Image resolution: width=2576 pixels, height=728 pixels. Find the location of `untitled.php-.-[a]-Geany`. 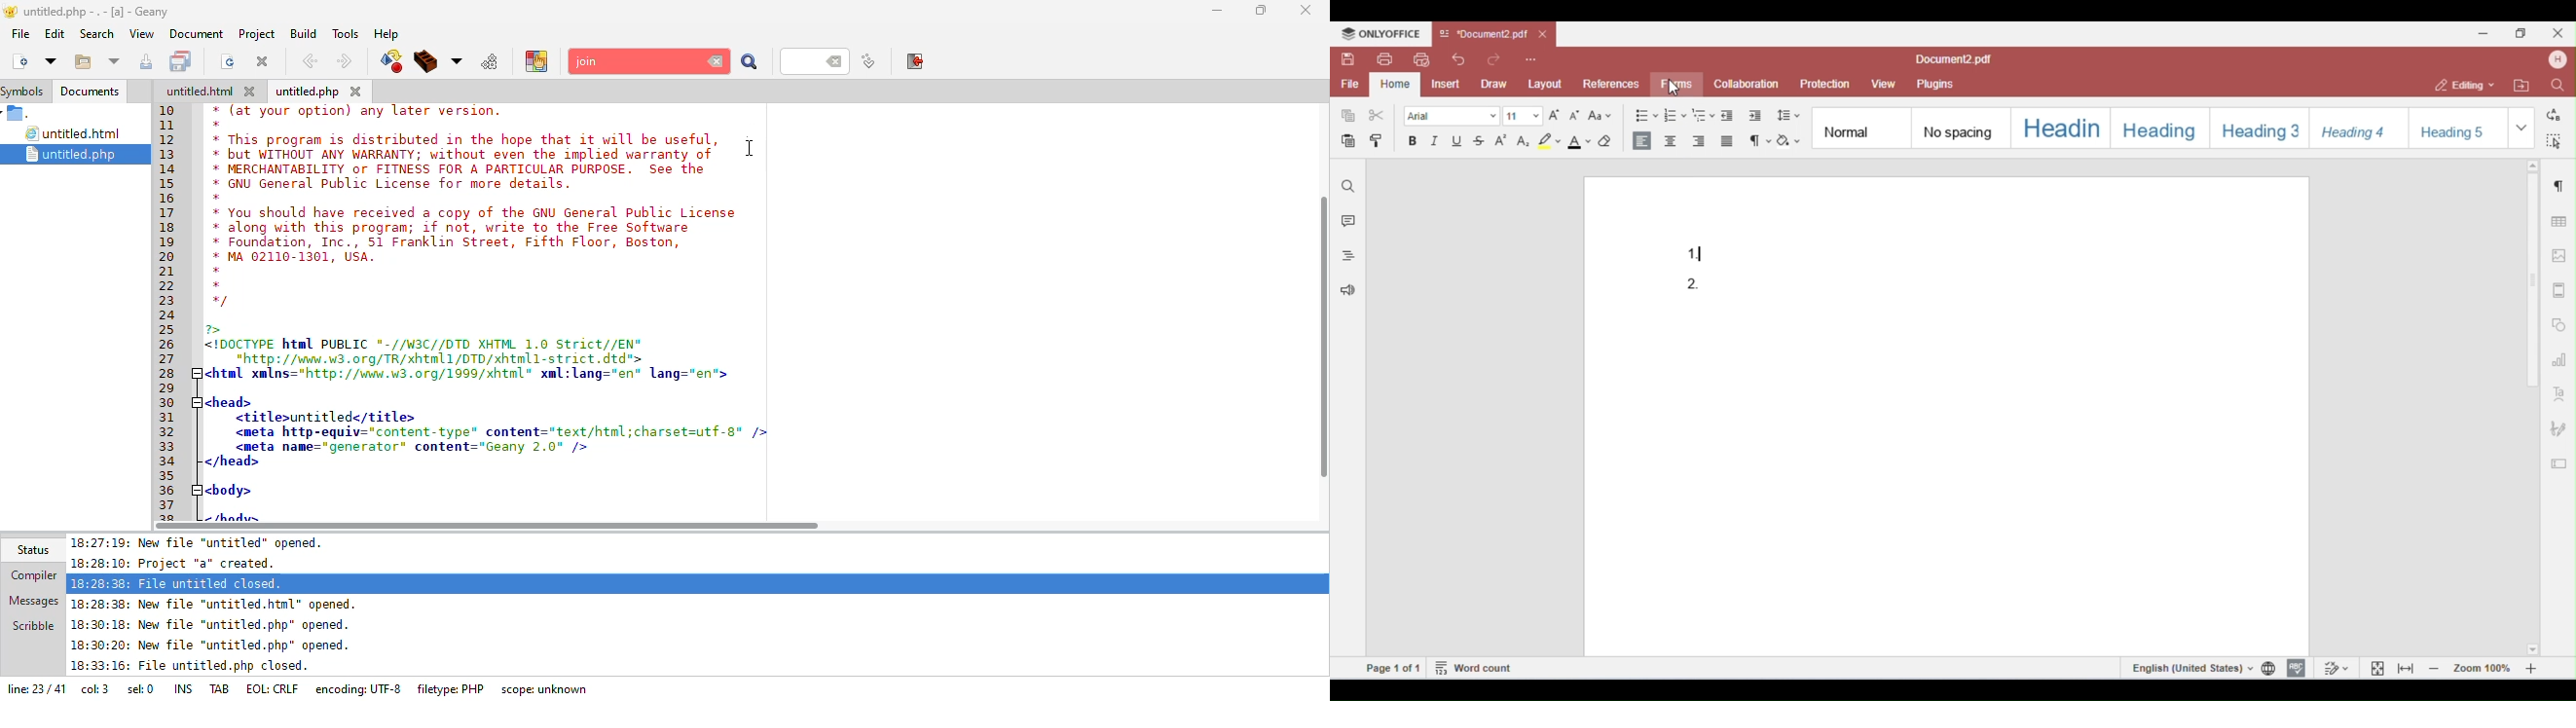

untitled.php-.-[a]-Geany is located at coordinates (90, 12).